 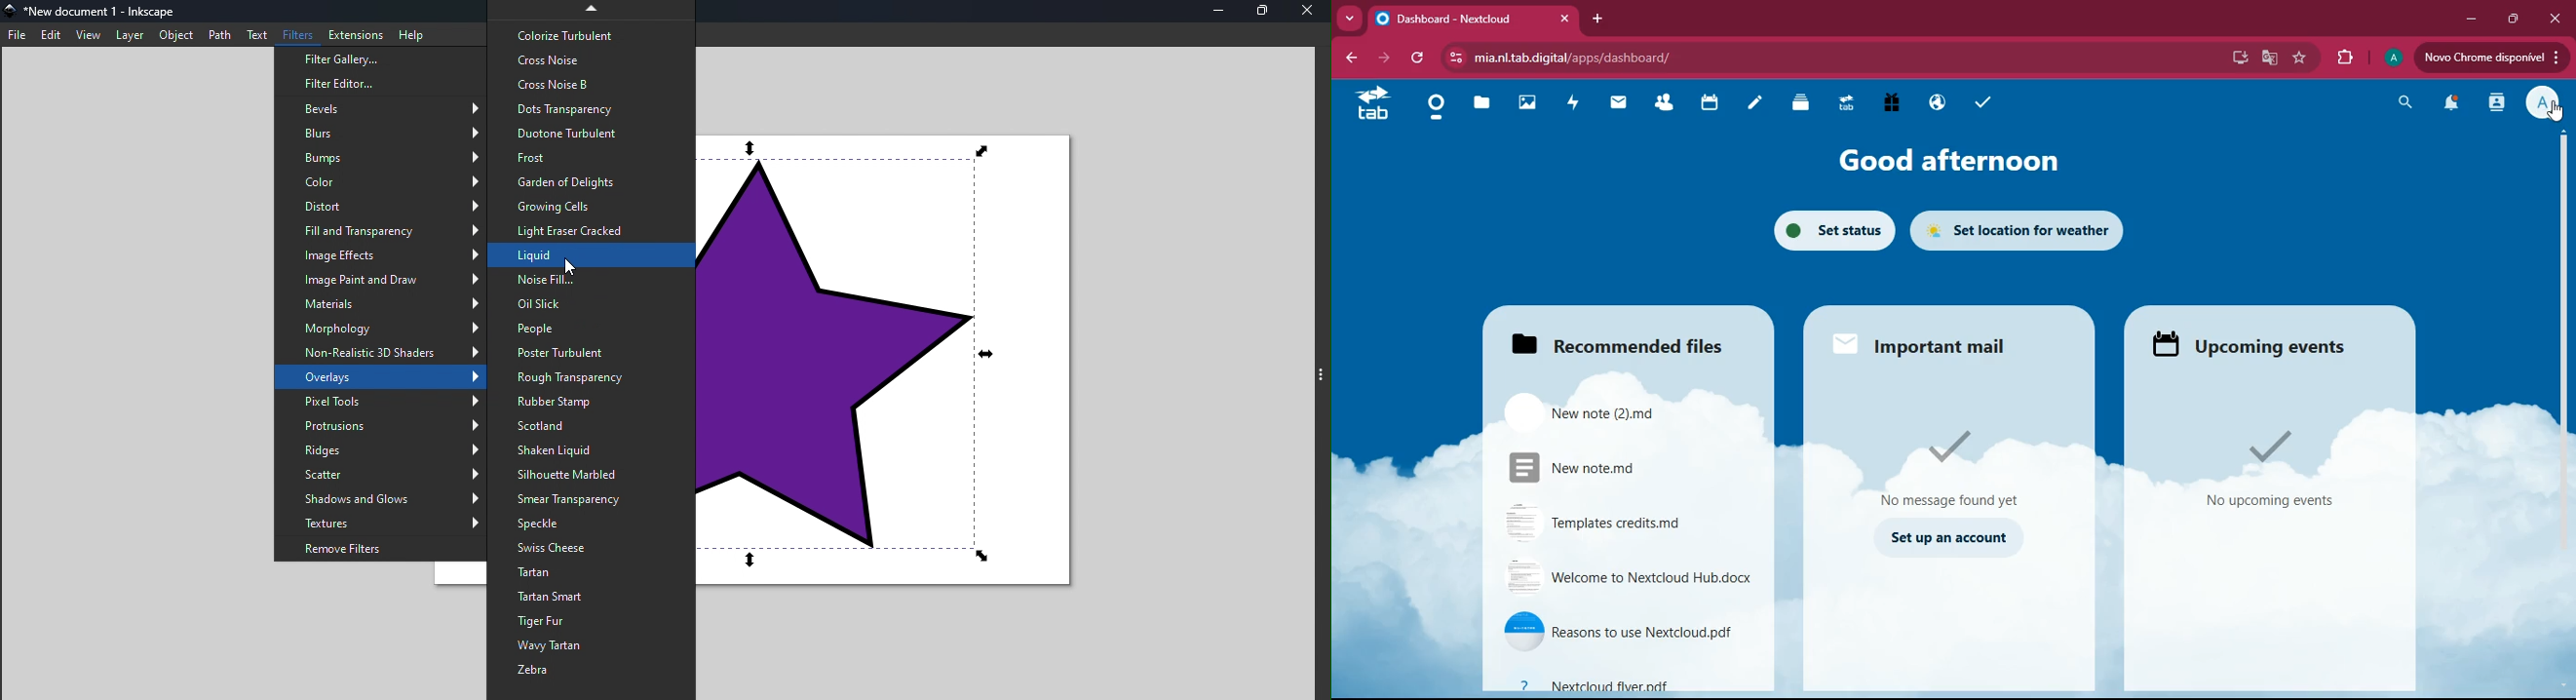 I want to click on Frost, so click(x=589, y=158).